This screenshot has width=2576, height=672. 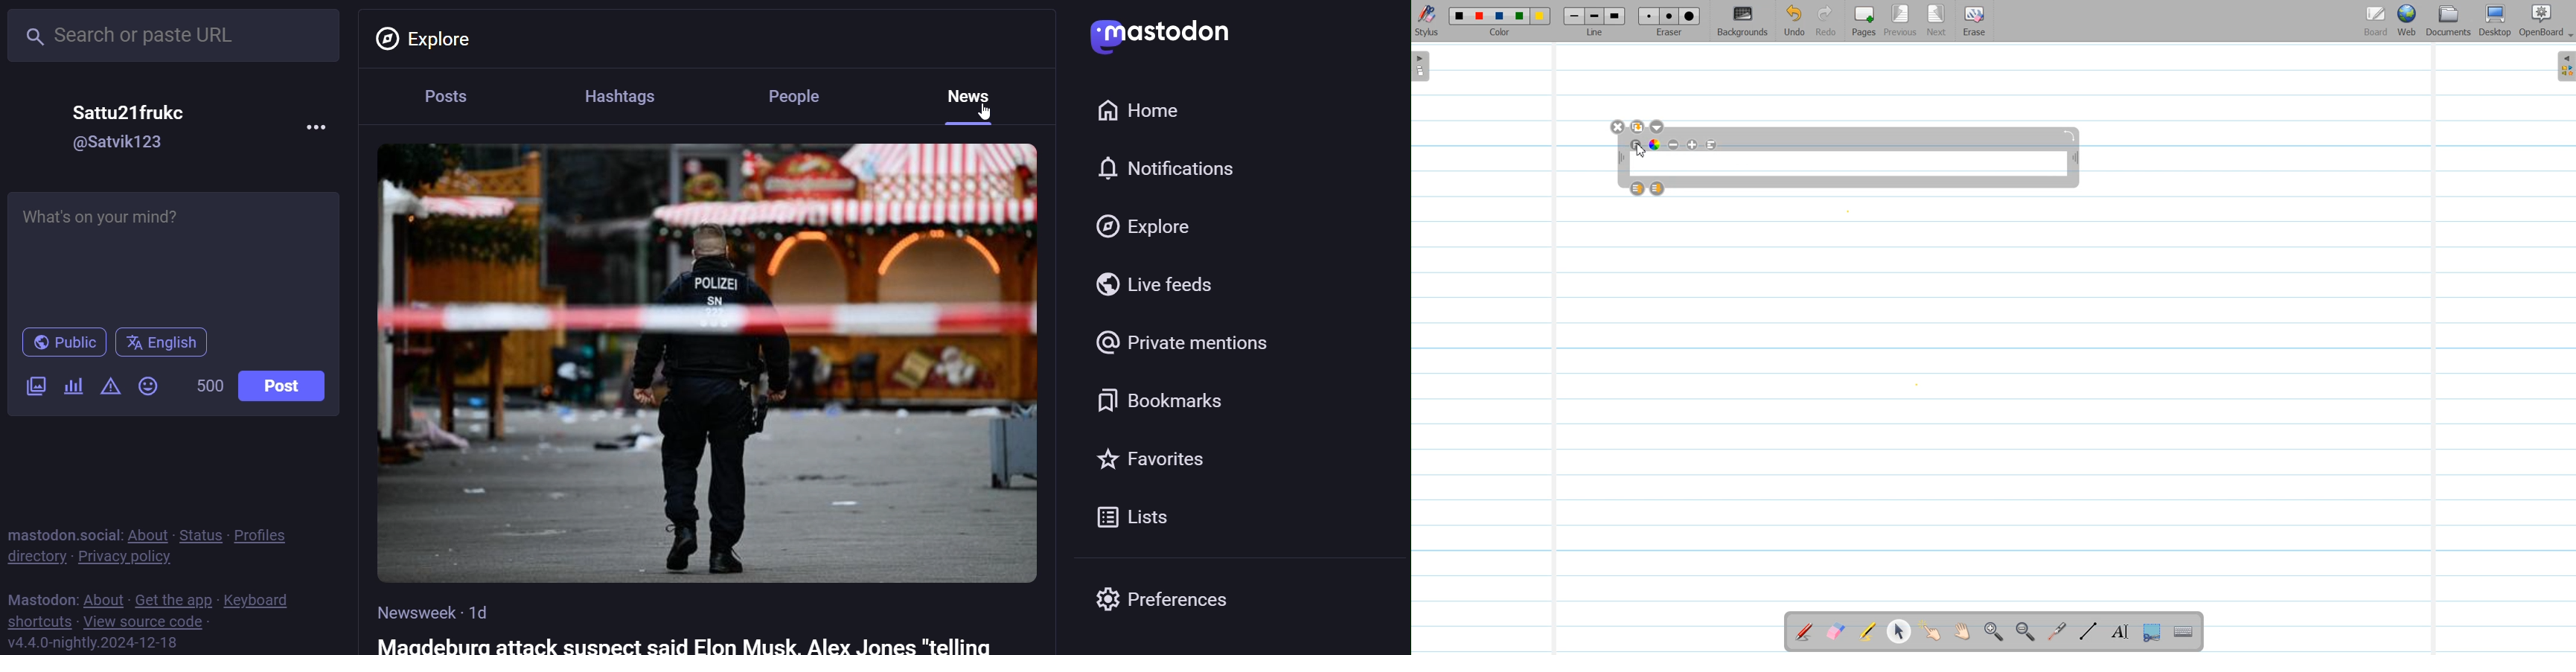 What do you see at coordinates (2450, 21) in the screenshot?
I see `Document` at bounding box center [2450, 21].